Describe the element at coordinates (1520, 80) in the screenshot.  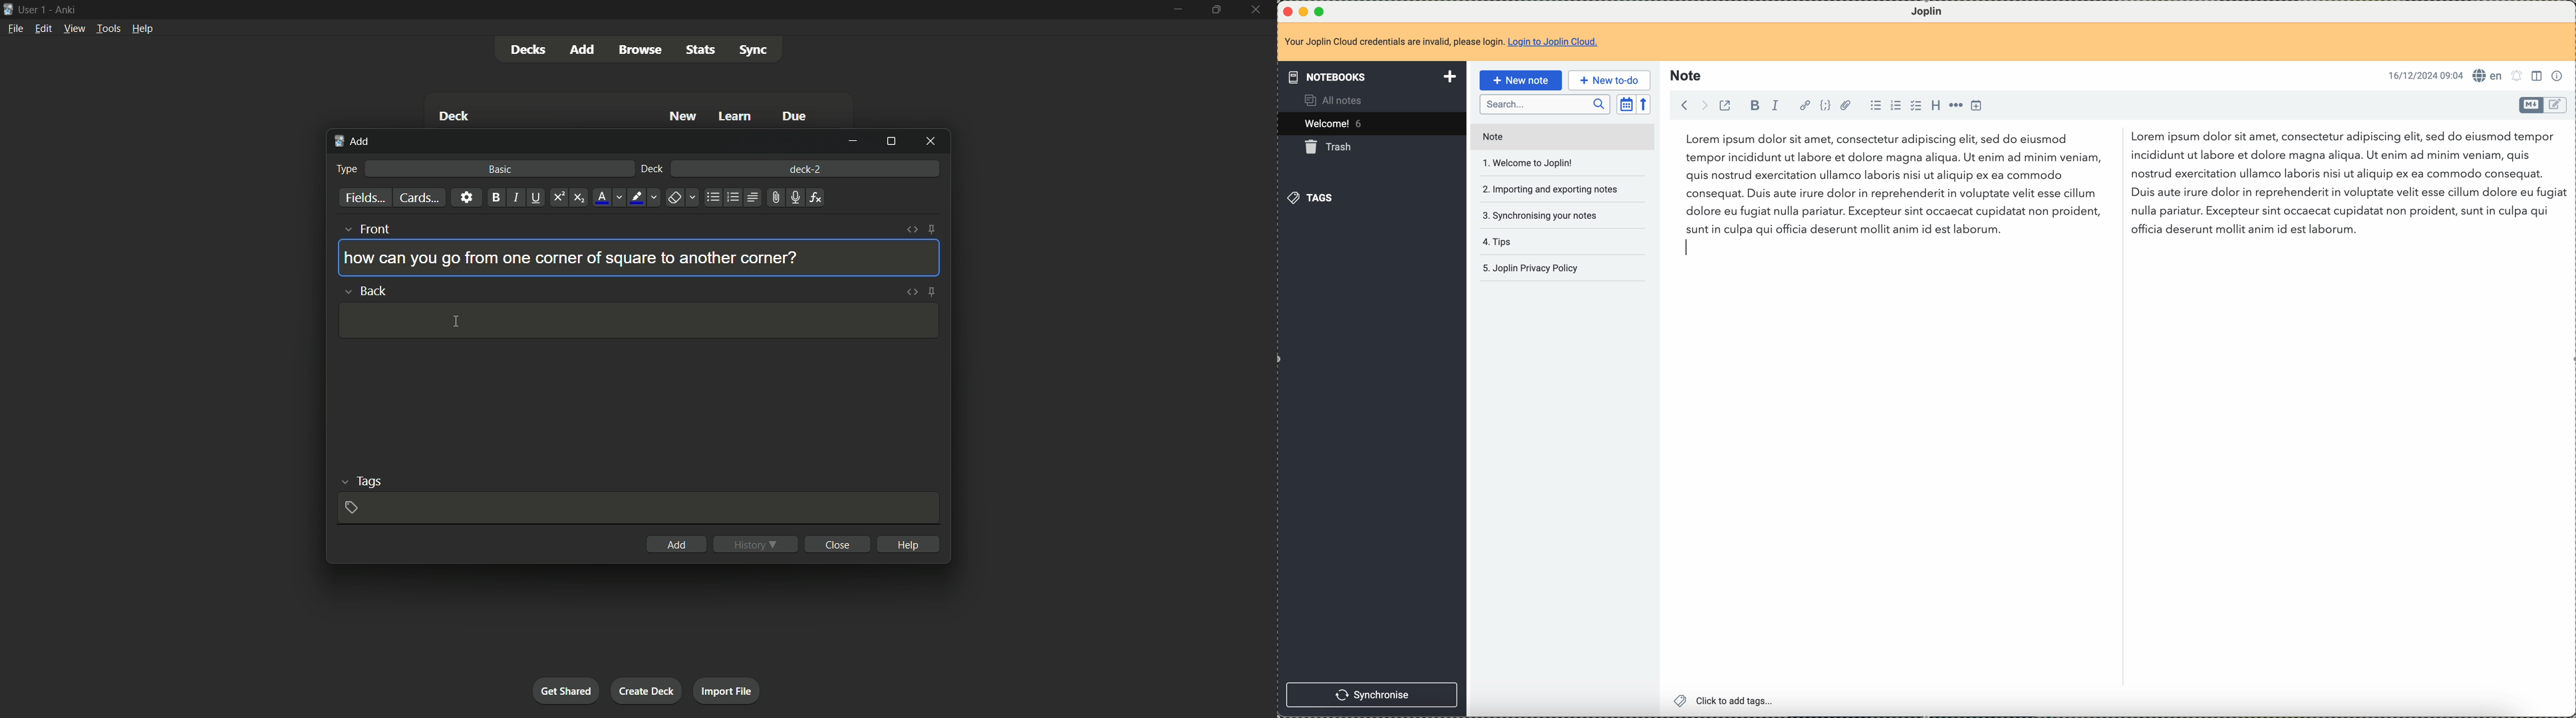
I see `new note` at that location.